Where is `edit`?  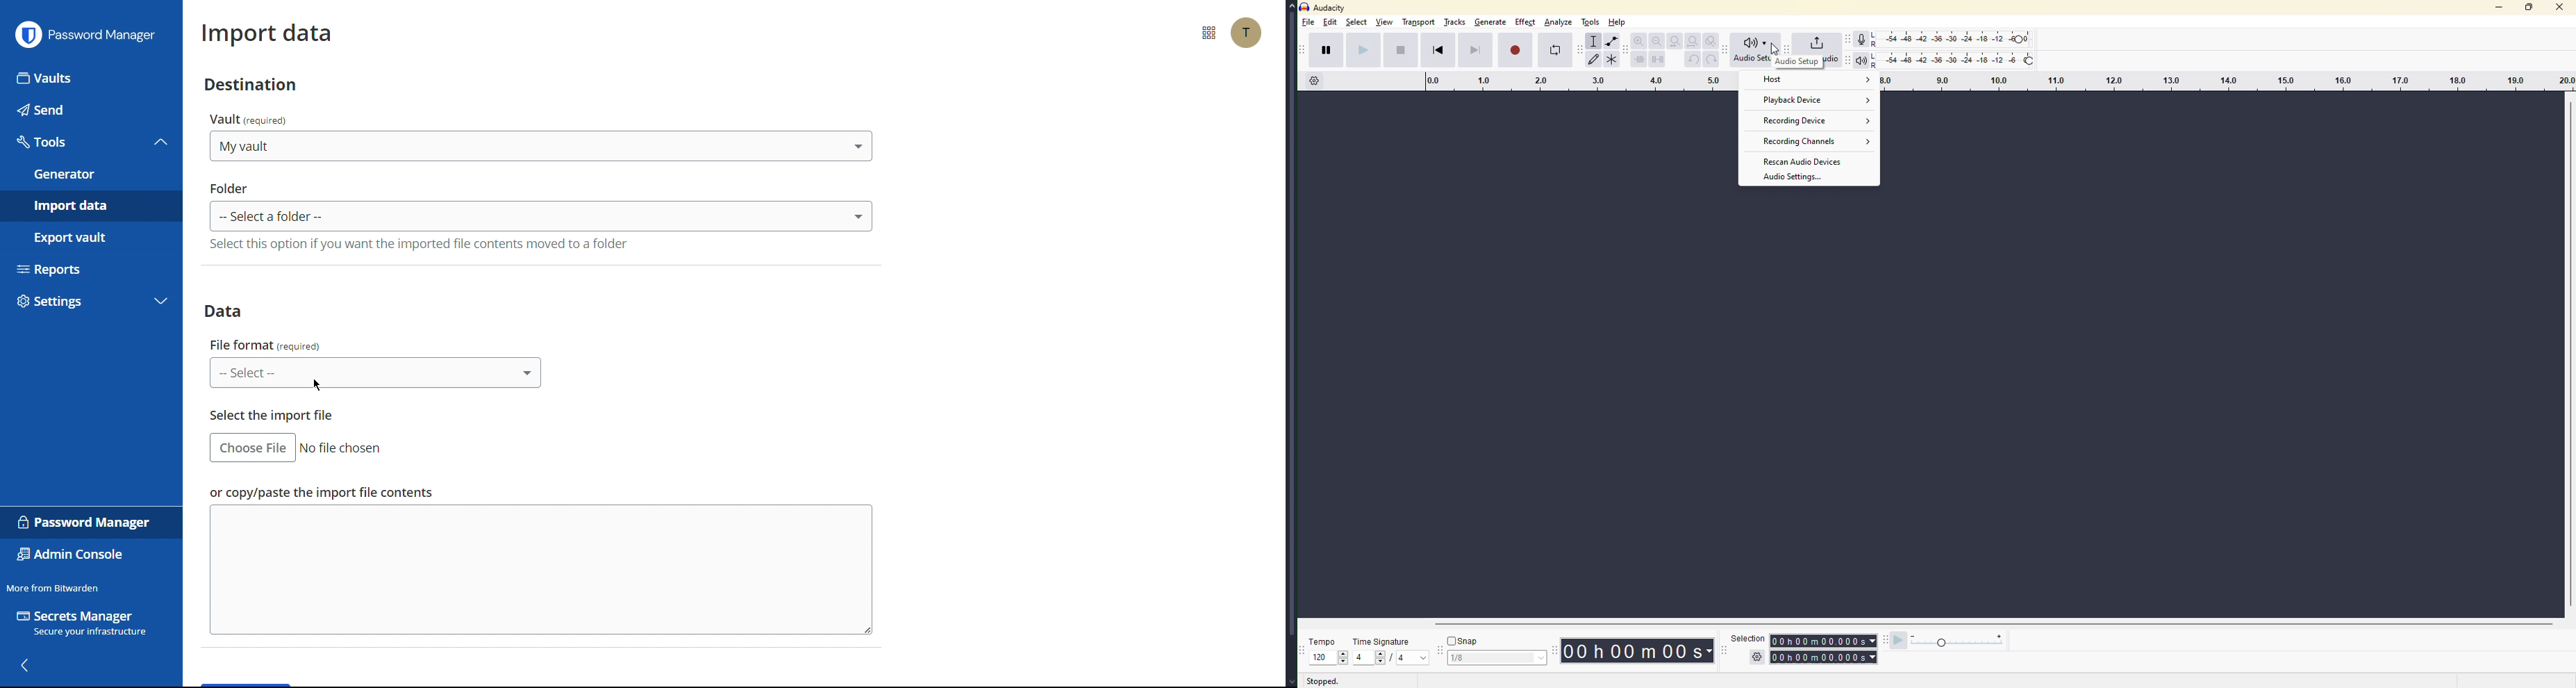
edit is located at coordinates (1328, 23).